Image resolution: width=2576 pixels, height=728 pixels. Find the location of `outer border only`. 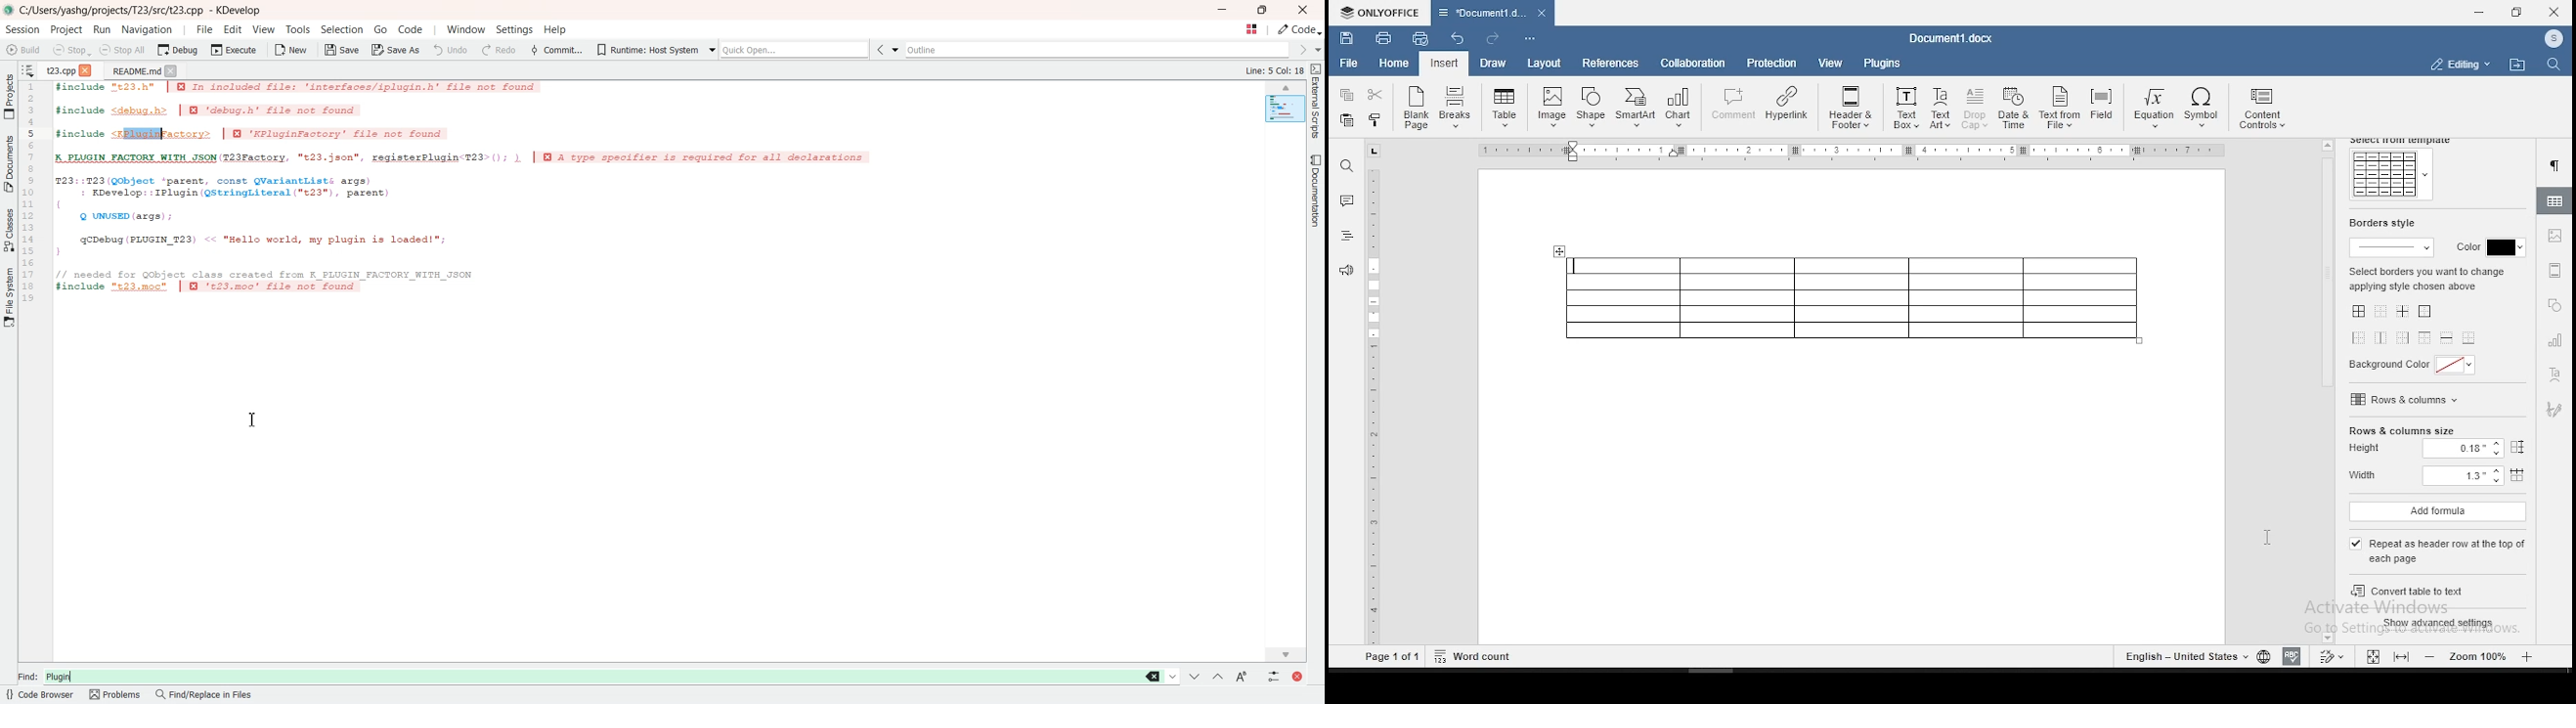

outer border only is located at coordinates (2427, 312).